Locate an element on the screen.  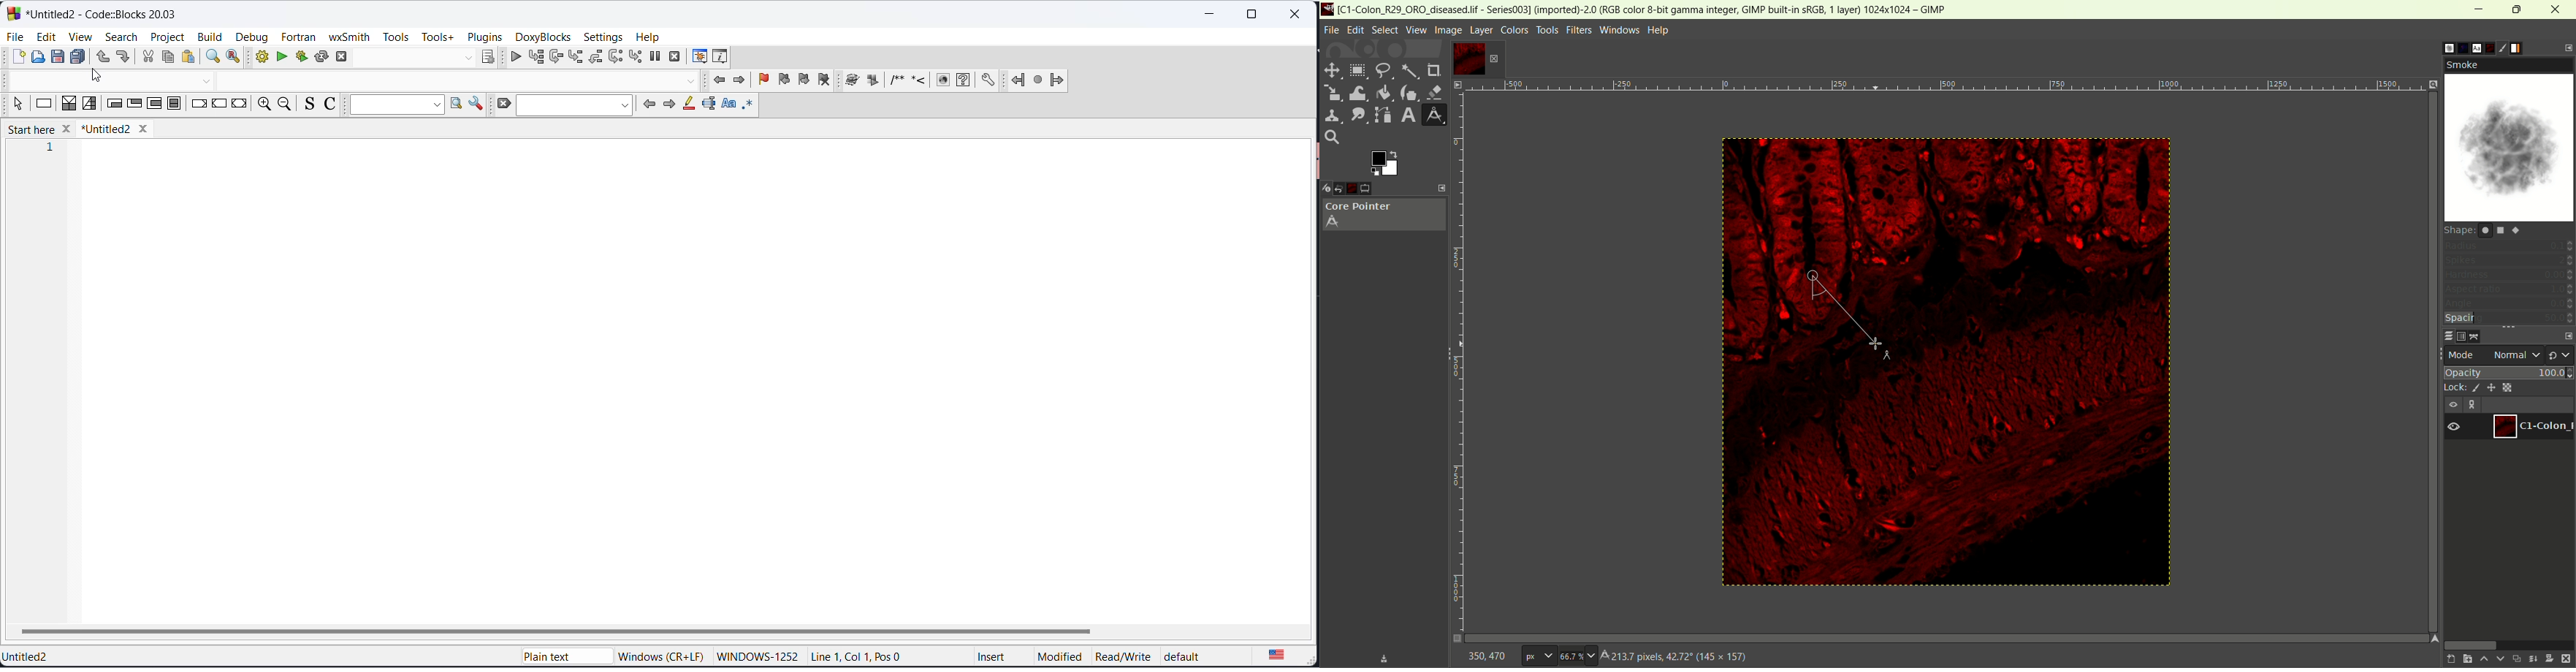
open is located at coordinates (39, 58).